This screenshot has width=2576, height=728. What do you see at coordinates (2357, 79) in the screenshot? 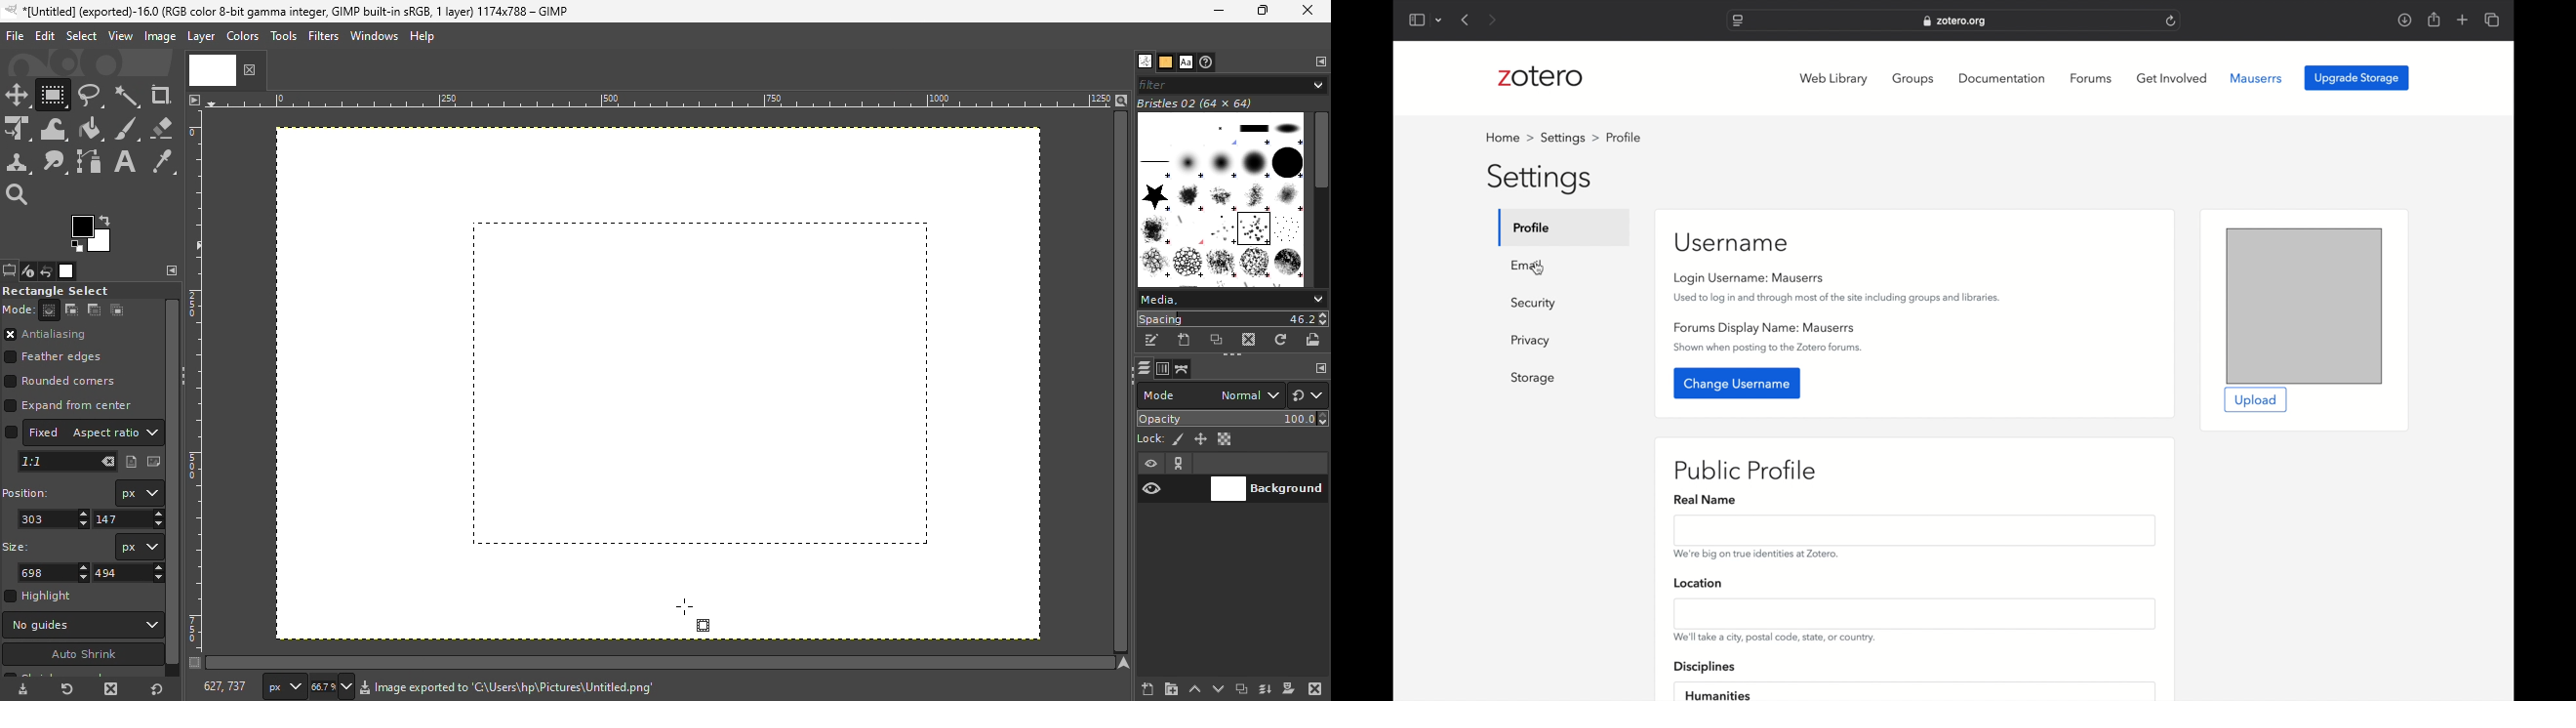
I see `upgrade storage` at bounding box center [2357, 79].